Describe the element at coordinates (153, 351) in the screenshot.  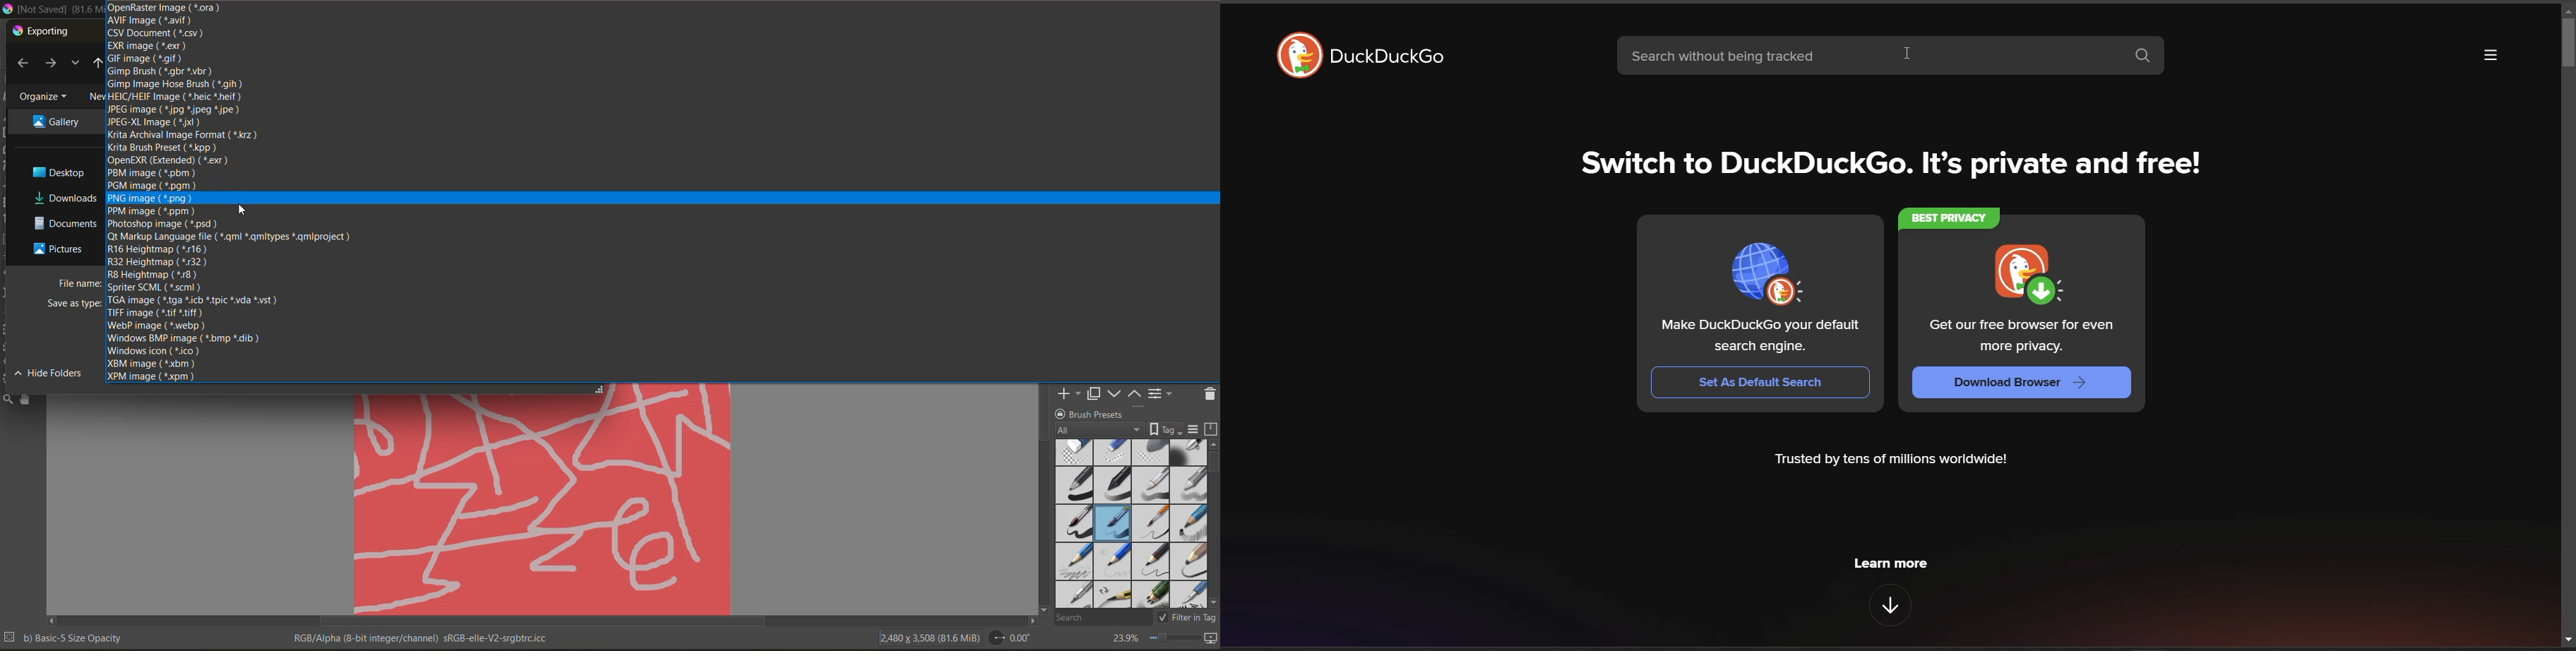
I see `windows icon` at that location.